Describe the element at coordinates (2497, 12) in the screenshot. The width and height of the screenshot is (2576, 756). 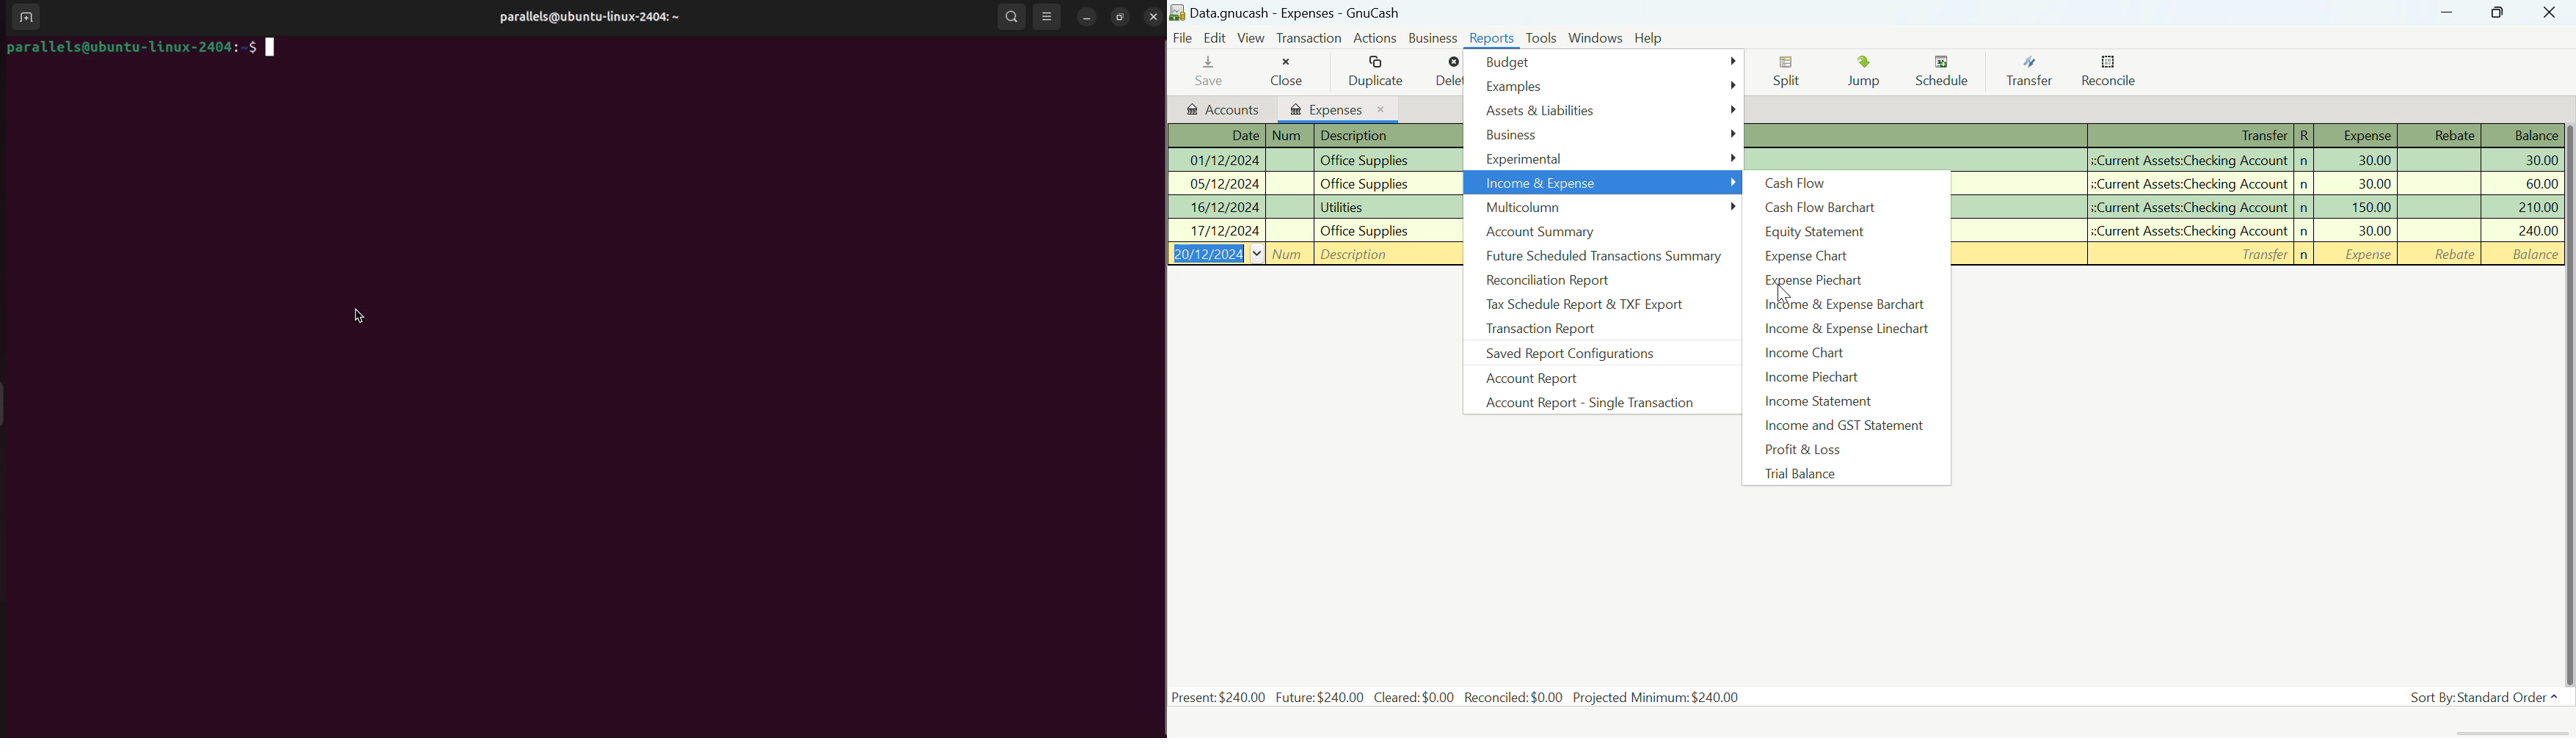
I see `Minimize` at that location.